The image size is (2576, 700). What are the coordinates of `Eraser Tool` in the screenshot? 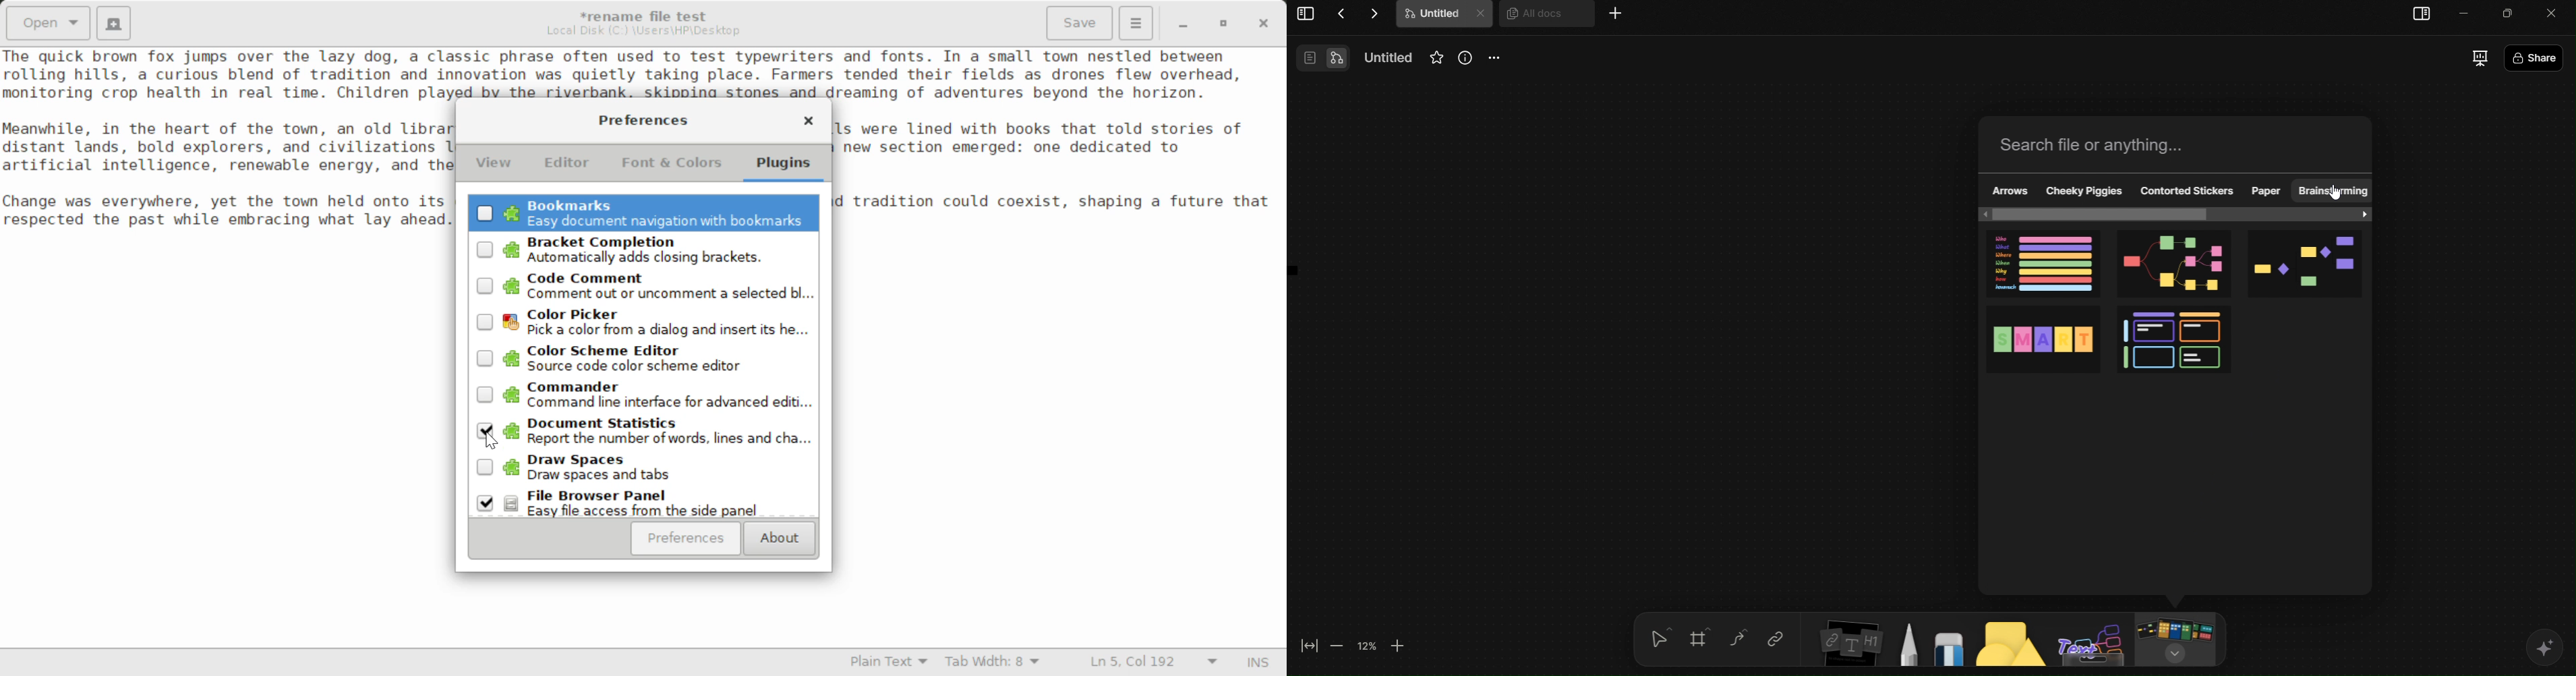 It's located at (1948, 644).